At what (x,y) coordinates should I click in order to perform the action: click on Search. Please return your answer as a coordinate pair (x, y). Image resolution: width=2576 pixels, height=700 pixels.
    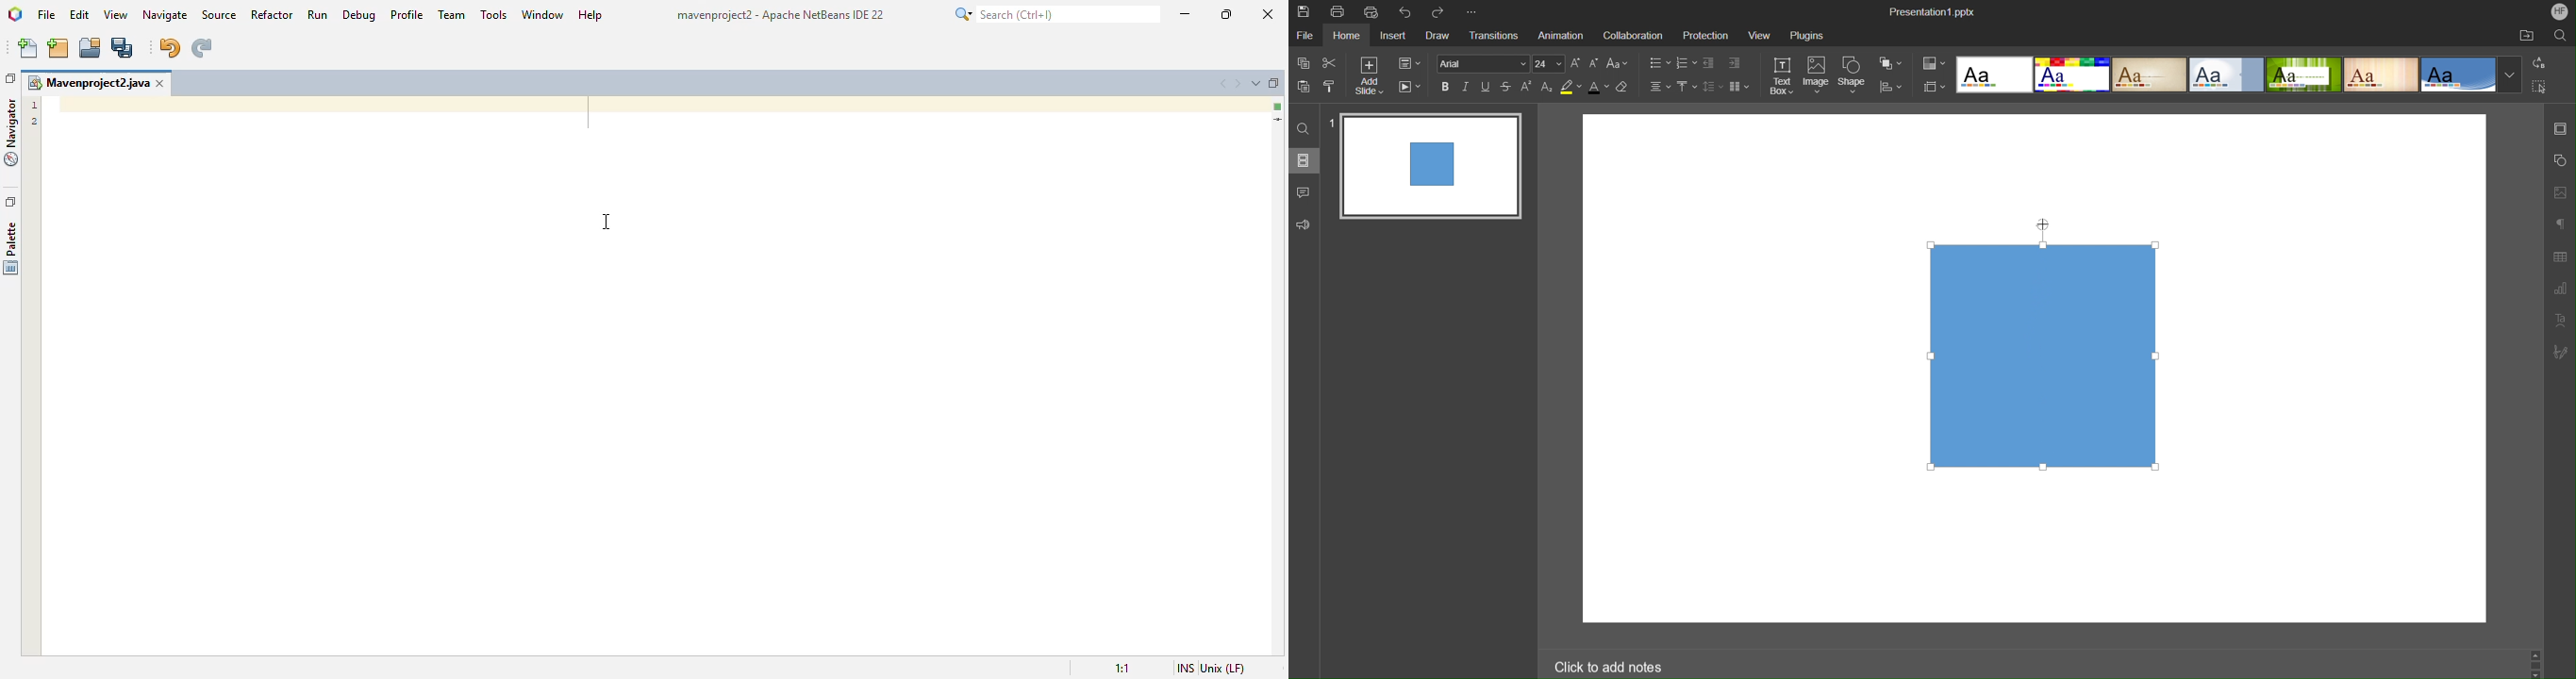
    Looking at the image, I should click on (2561, 35).